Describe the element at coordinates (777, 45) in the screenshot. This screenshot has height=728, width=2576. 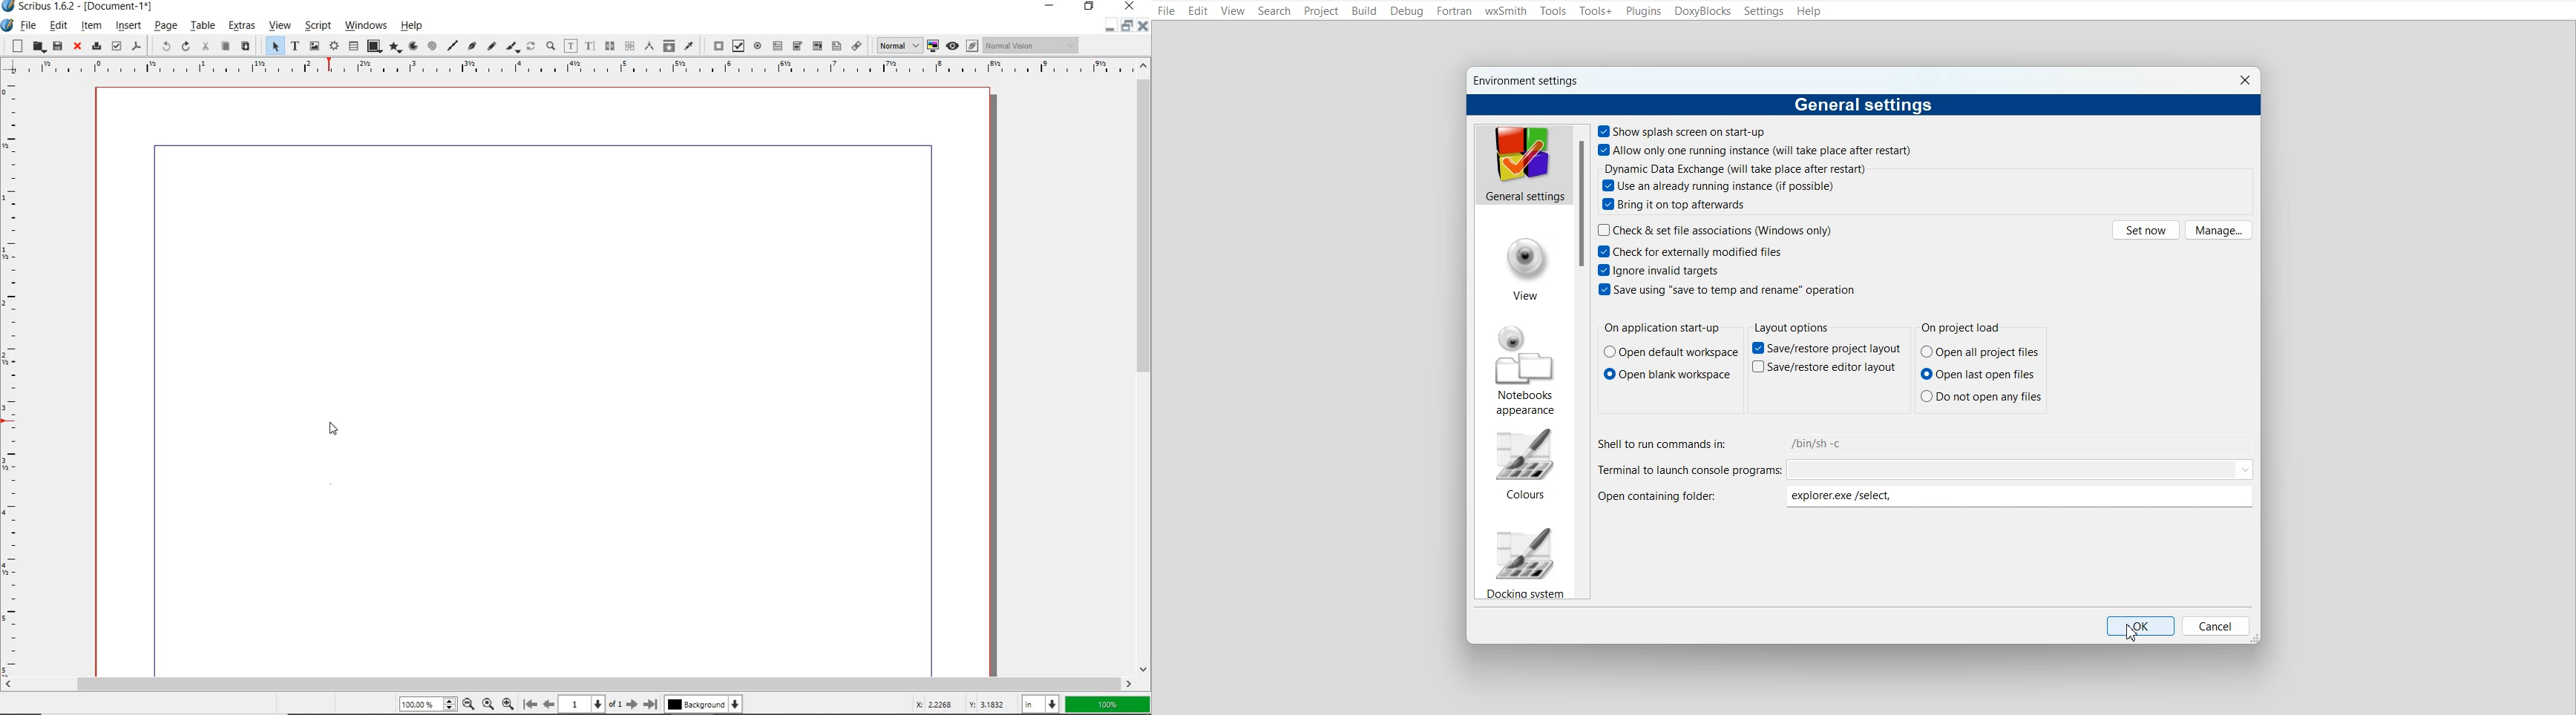
I see `pdf text field` at that location.